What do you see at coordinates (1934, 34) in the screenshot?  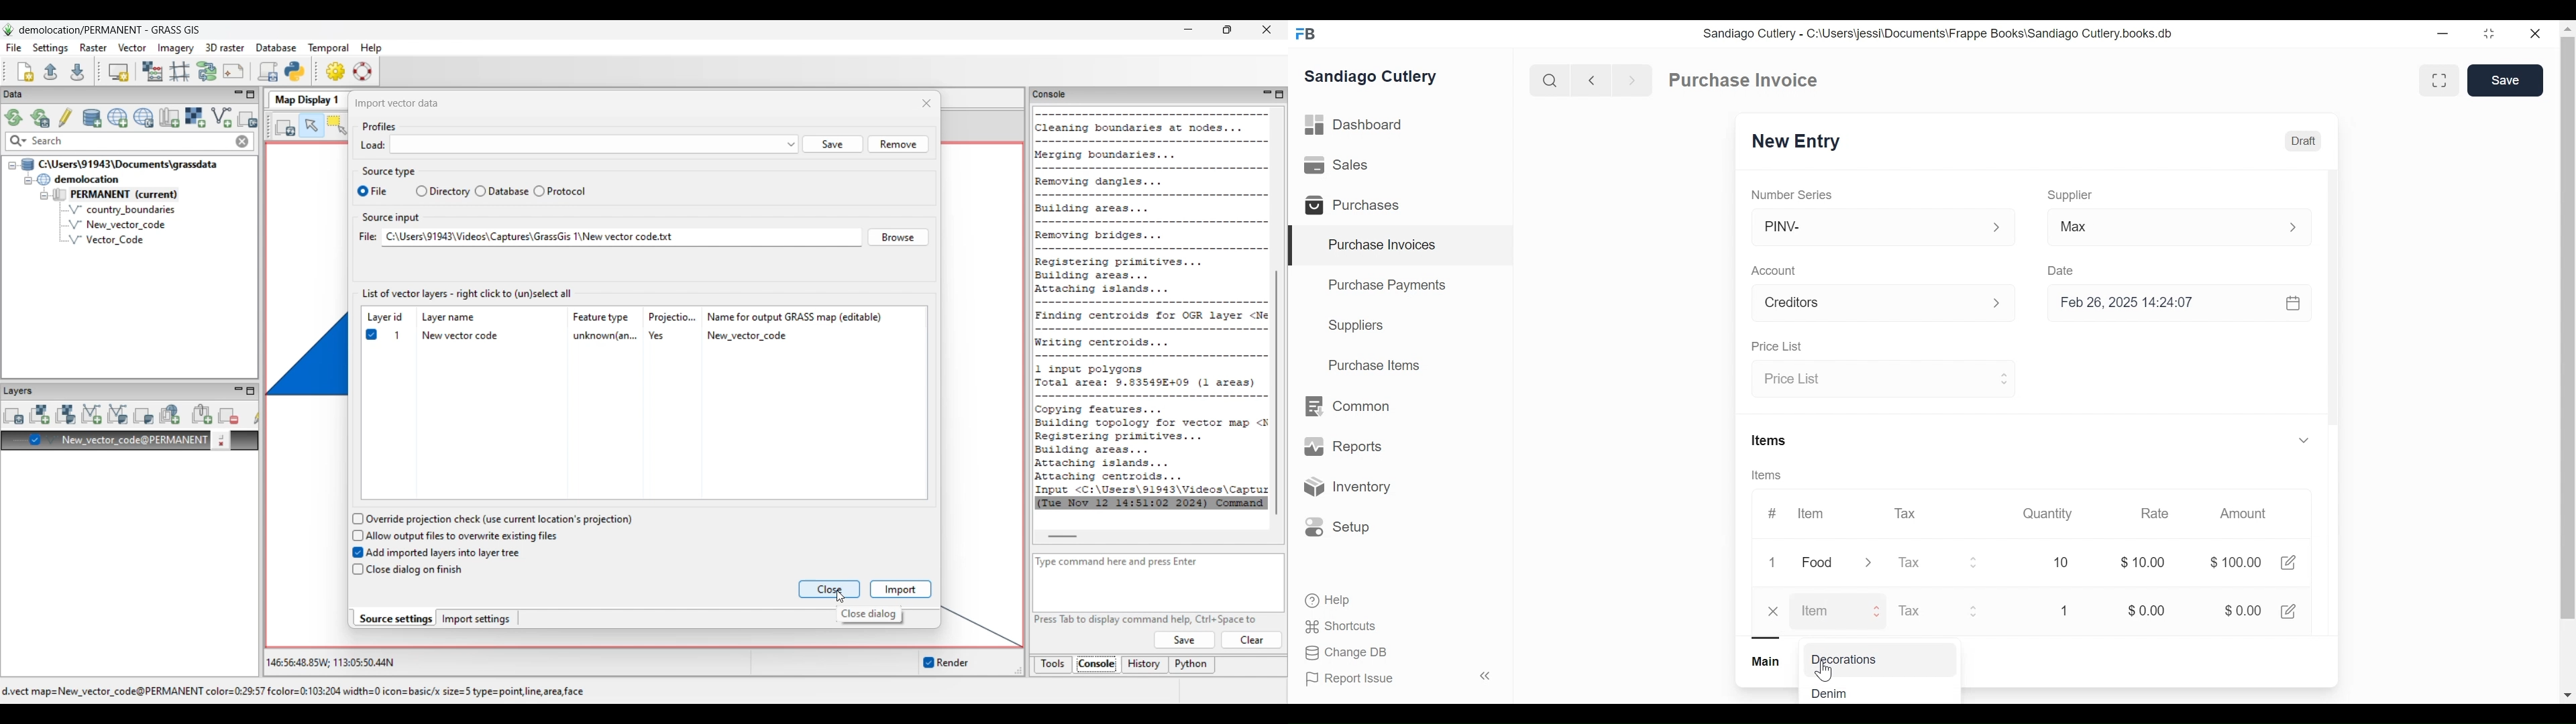 I see `Sandiago Cutlery - C:\Users\jessi\Documents\Frappe Books\Sandiago Cutlery.books.db` at bounding box center [1934, 34].